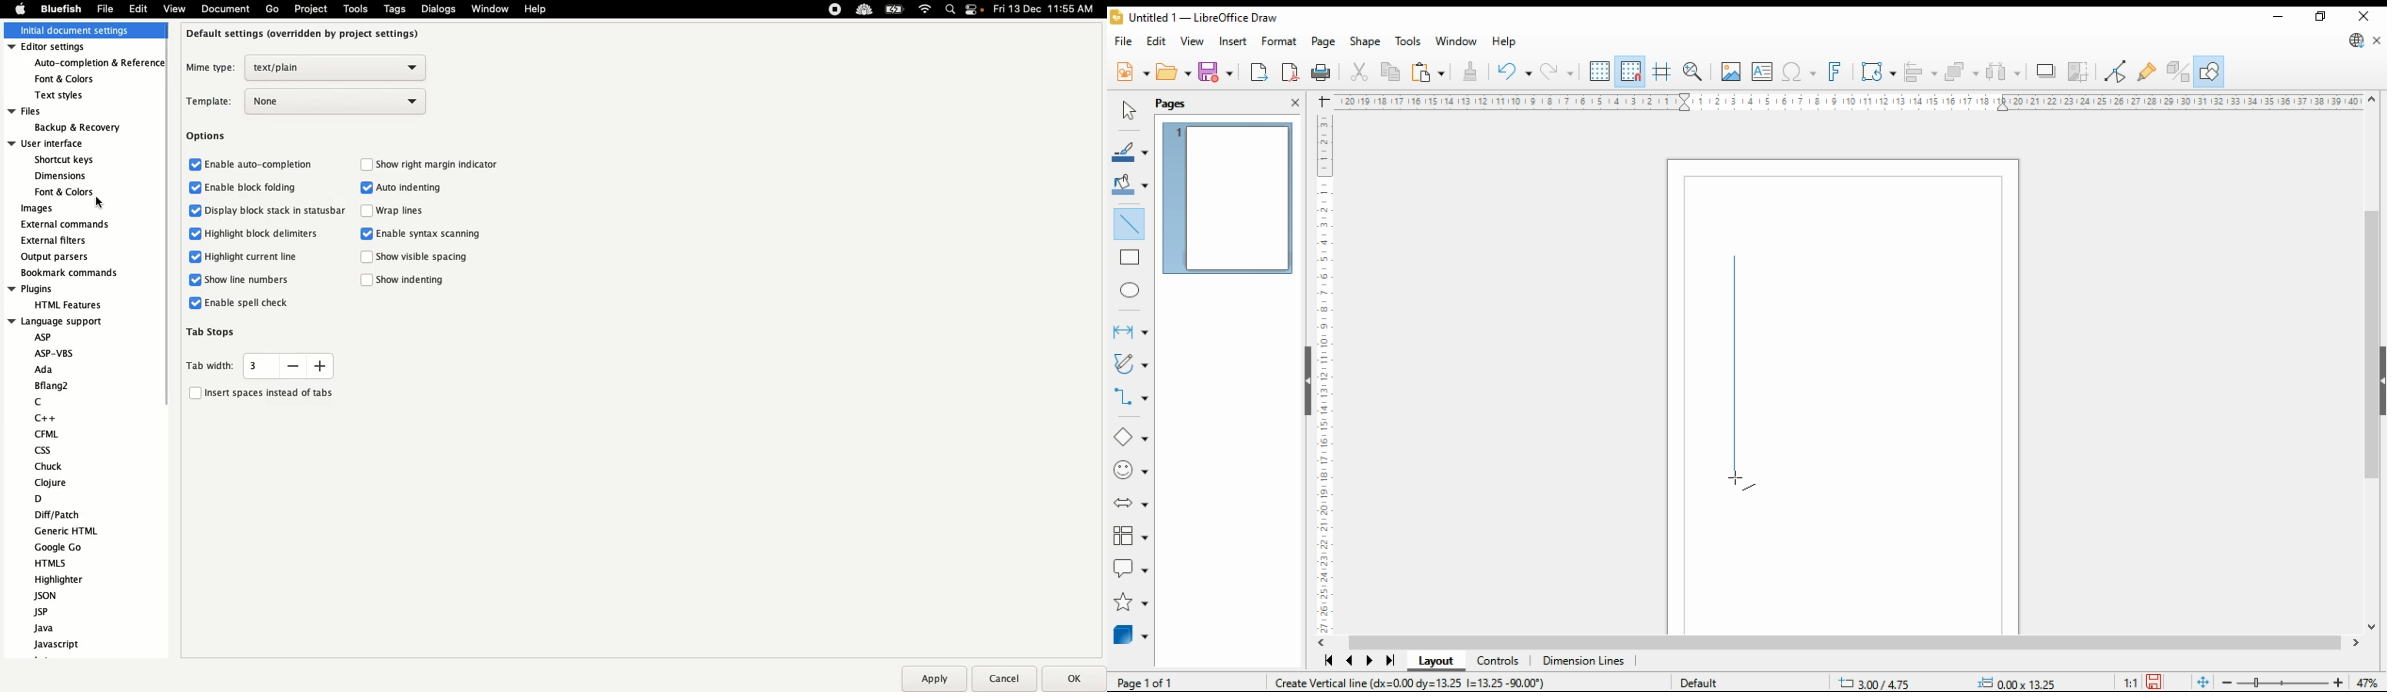 Image resolution: width=2408 pixels, height=700 pixels. I want to click on Show visible spacing, so click(416, 258).